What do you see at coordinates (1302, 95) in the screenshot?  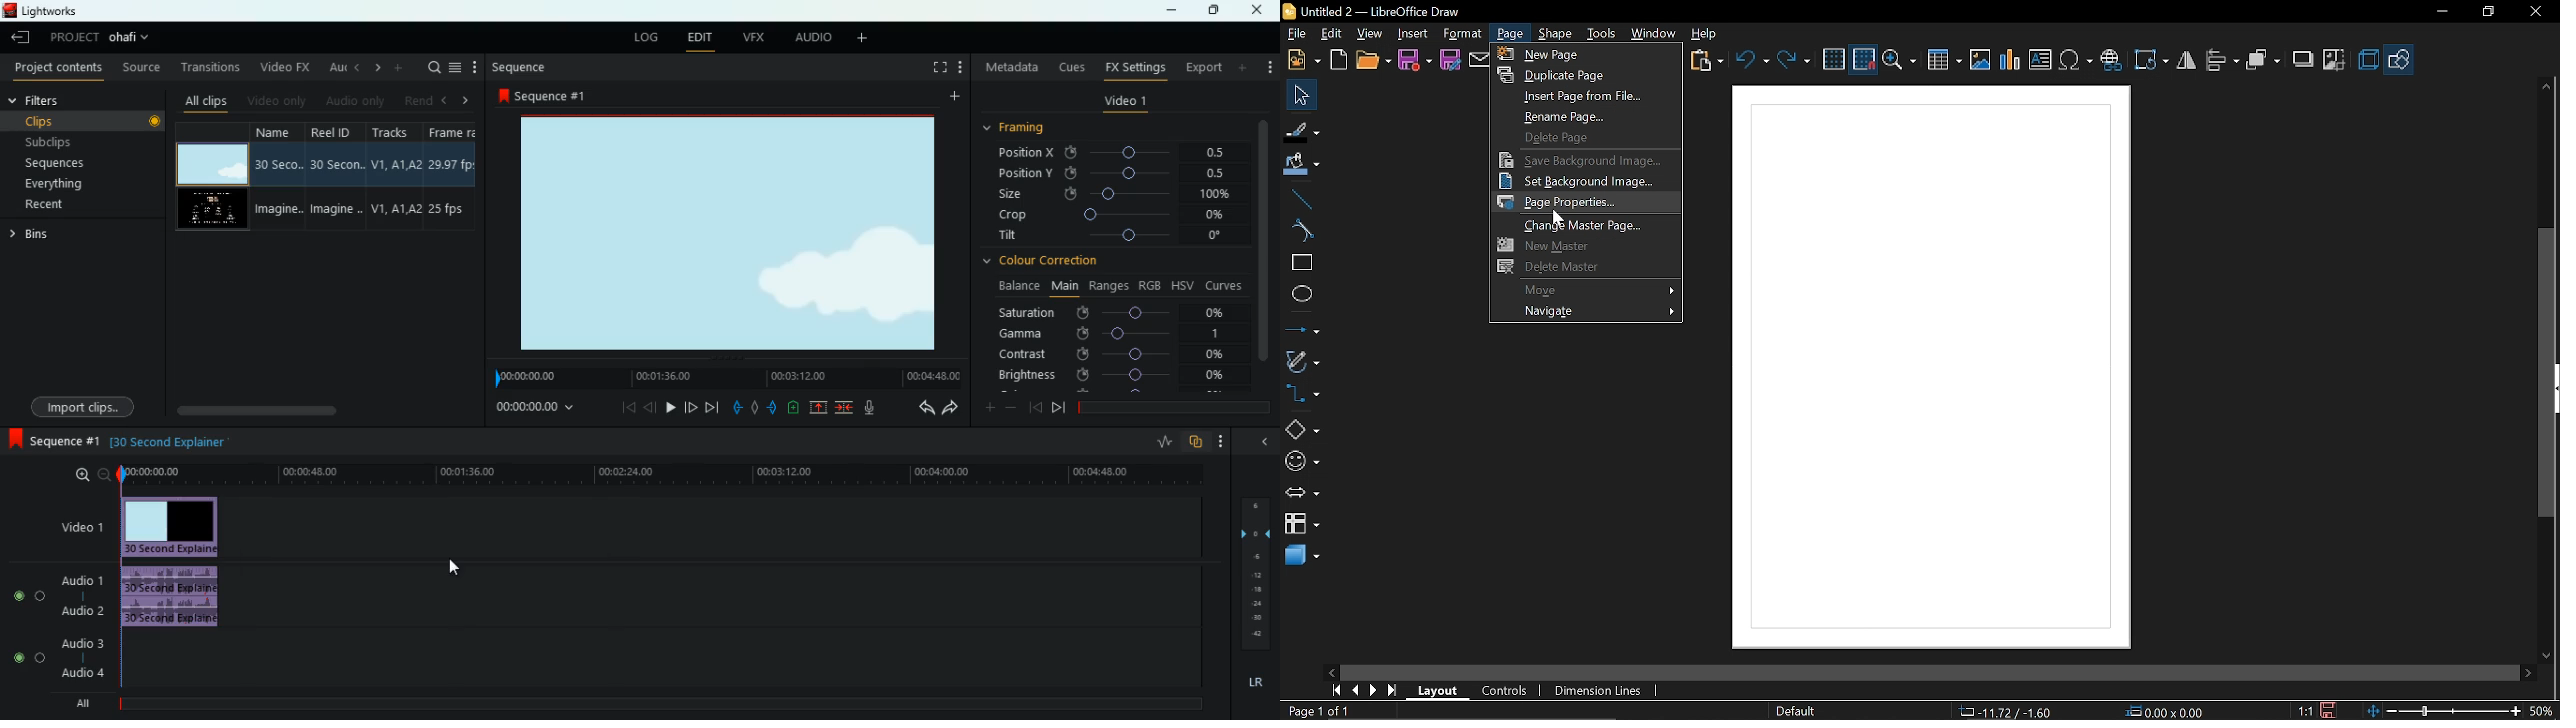 I see `Select` at bounding box center [1302, 95].